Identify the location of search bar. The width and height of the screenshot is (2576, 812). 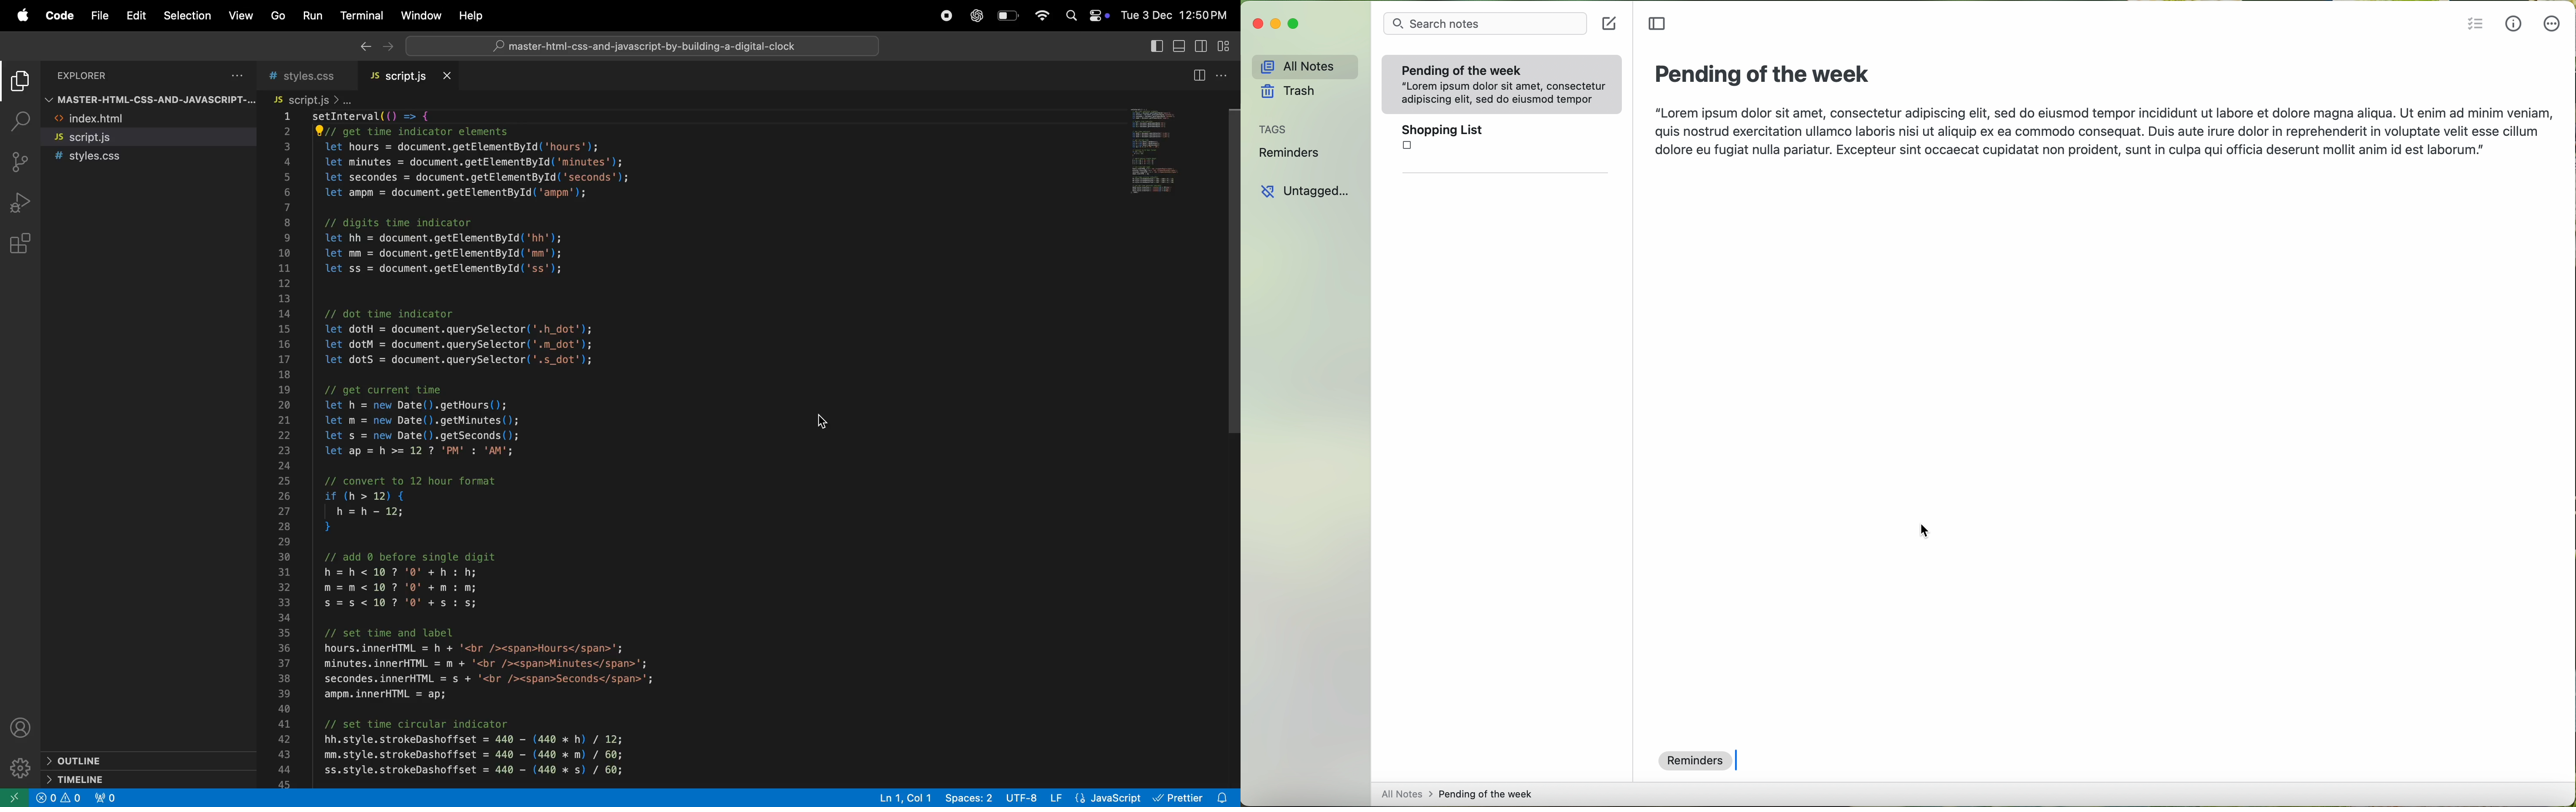
(1488, 24).